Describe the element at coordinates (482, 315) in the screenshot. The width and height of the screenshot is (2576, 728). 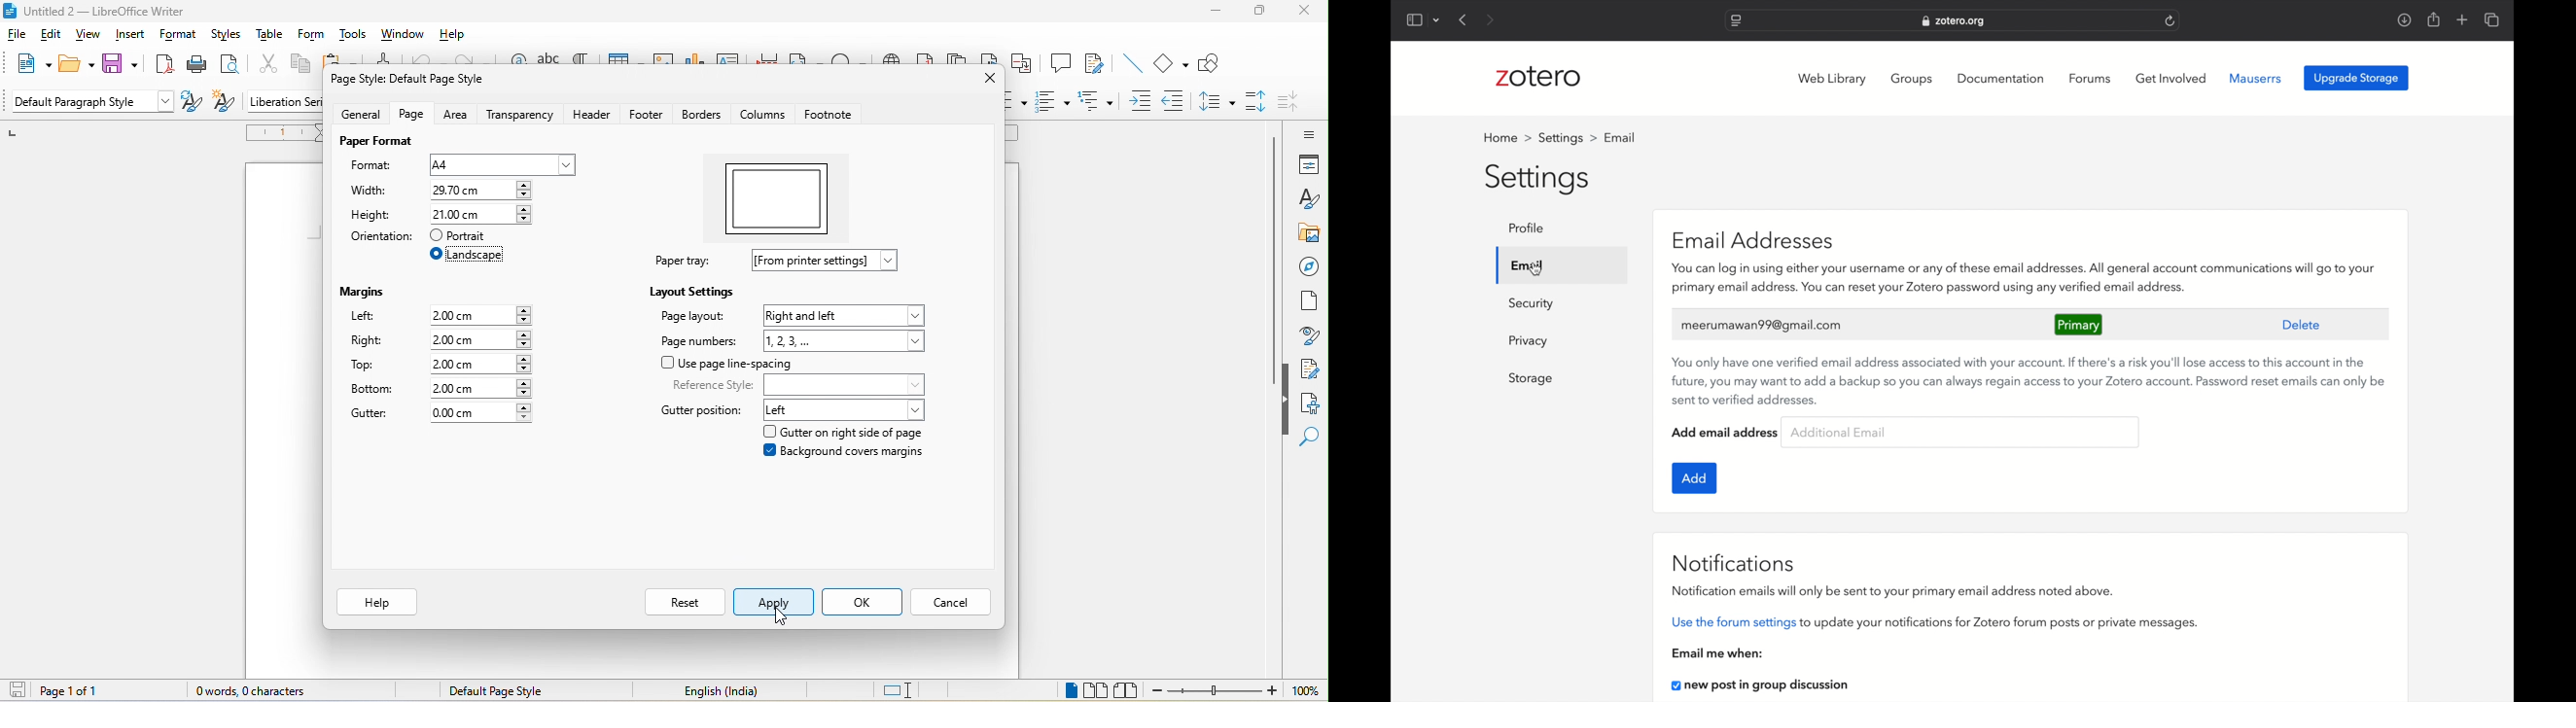
I see `2.00 cm` at that location.